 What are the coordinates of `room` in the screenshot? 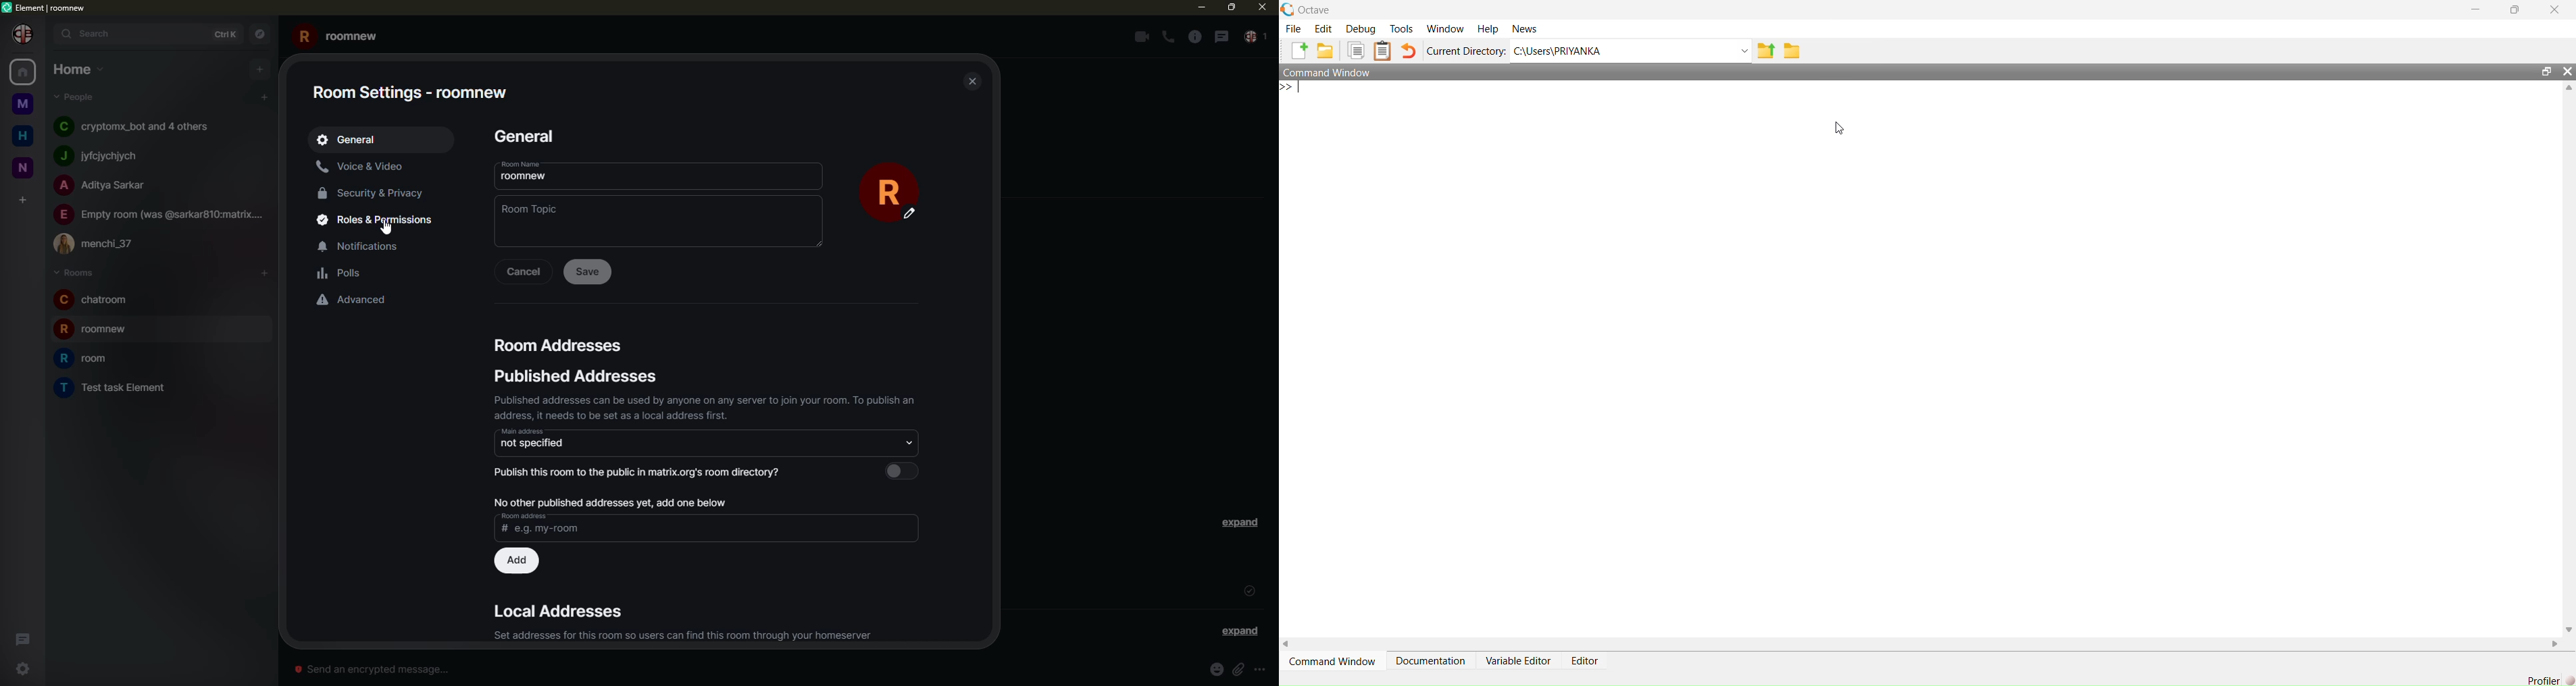 It's located at (89, 358).